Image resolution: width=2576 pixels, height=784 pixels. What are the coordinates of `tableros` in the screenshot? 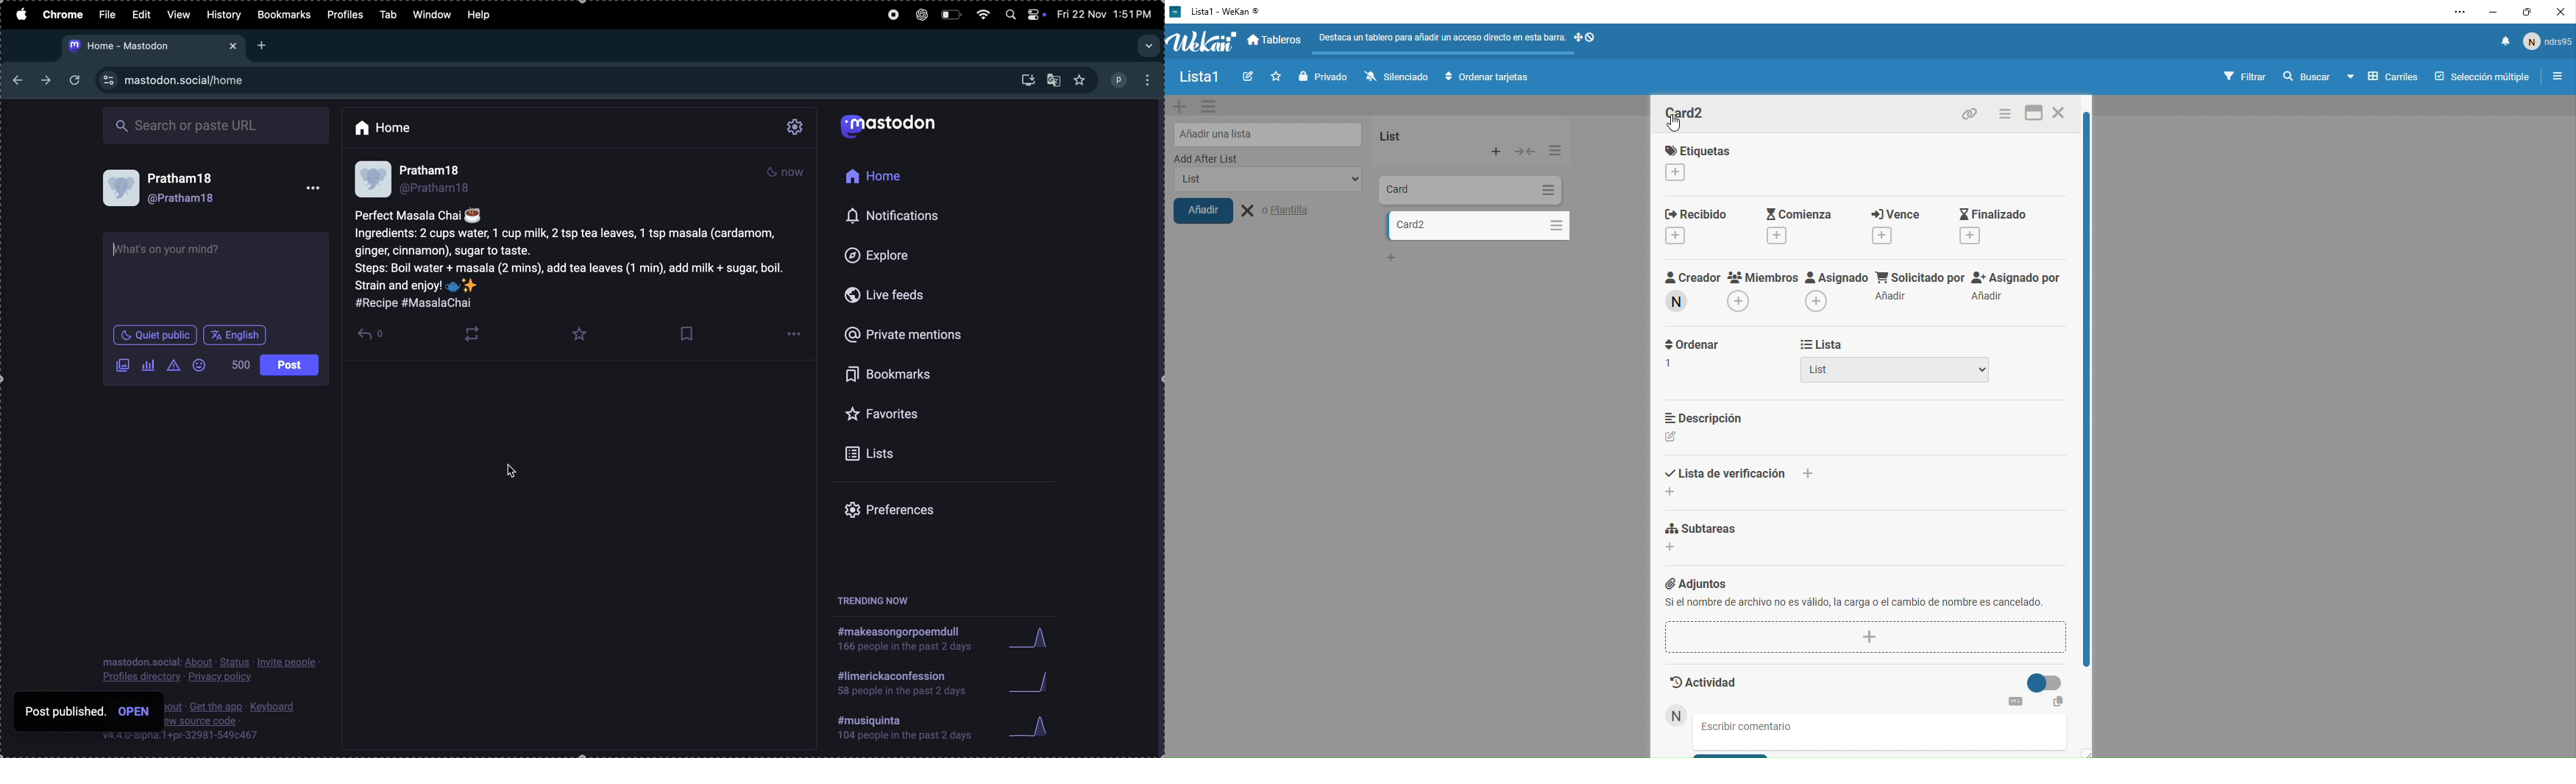 It's located at (1277, 41).